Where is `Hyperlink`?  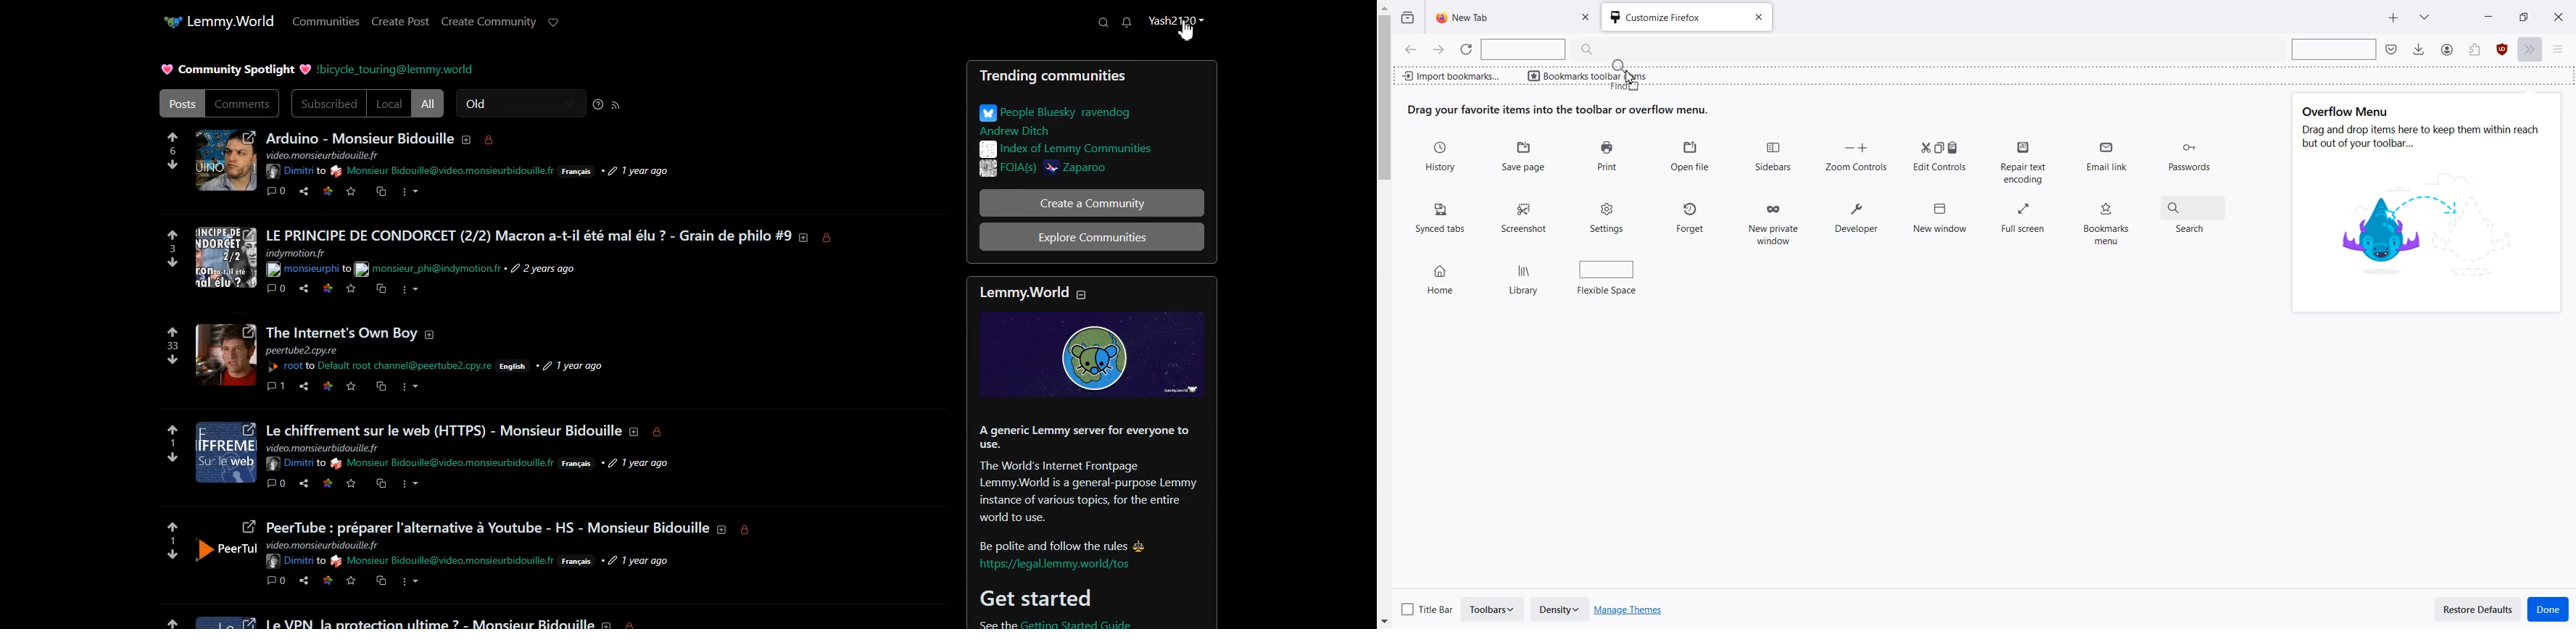 Hyperlink is located at coordinates (296, 172).